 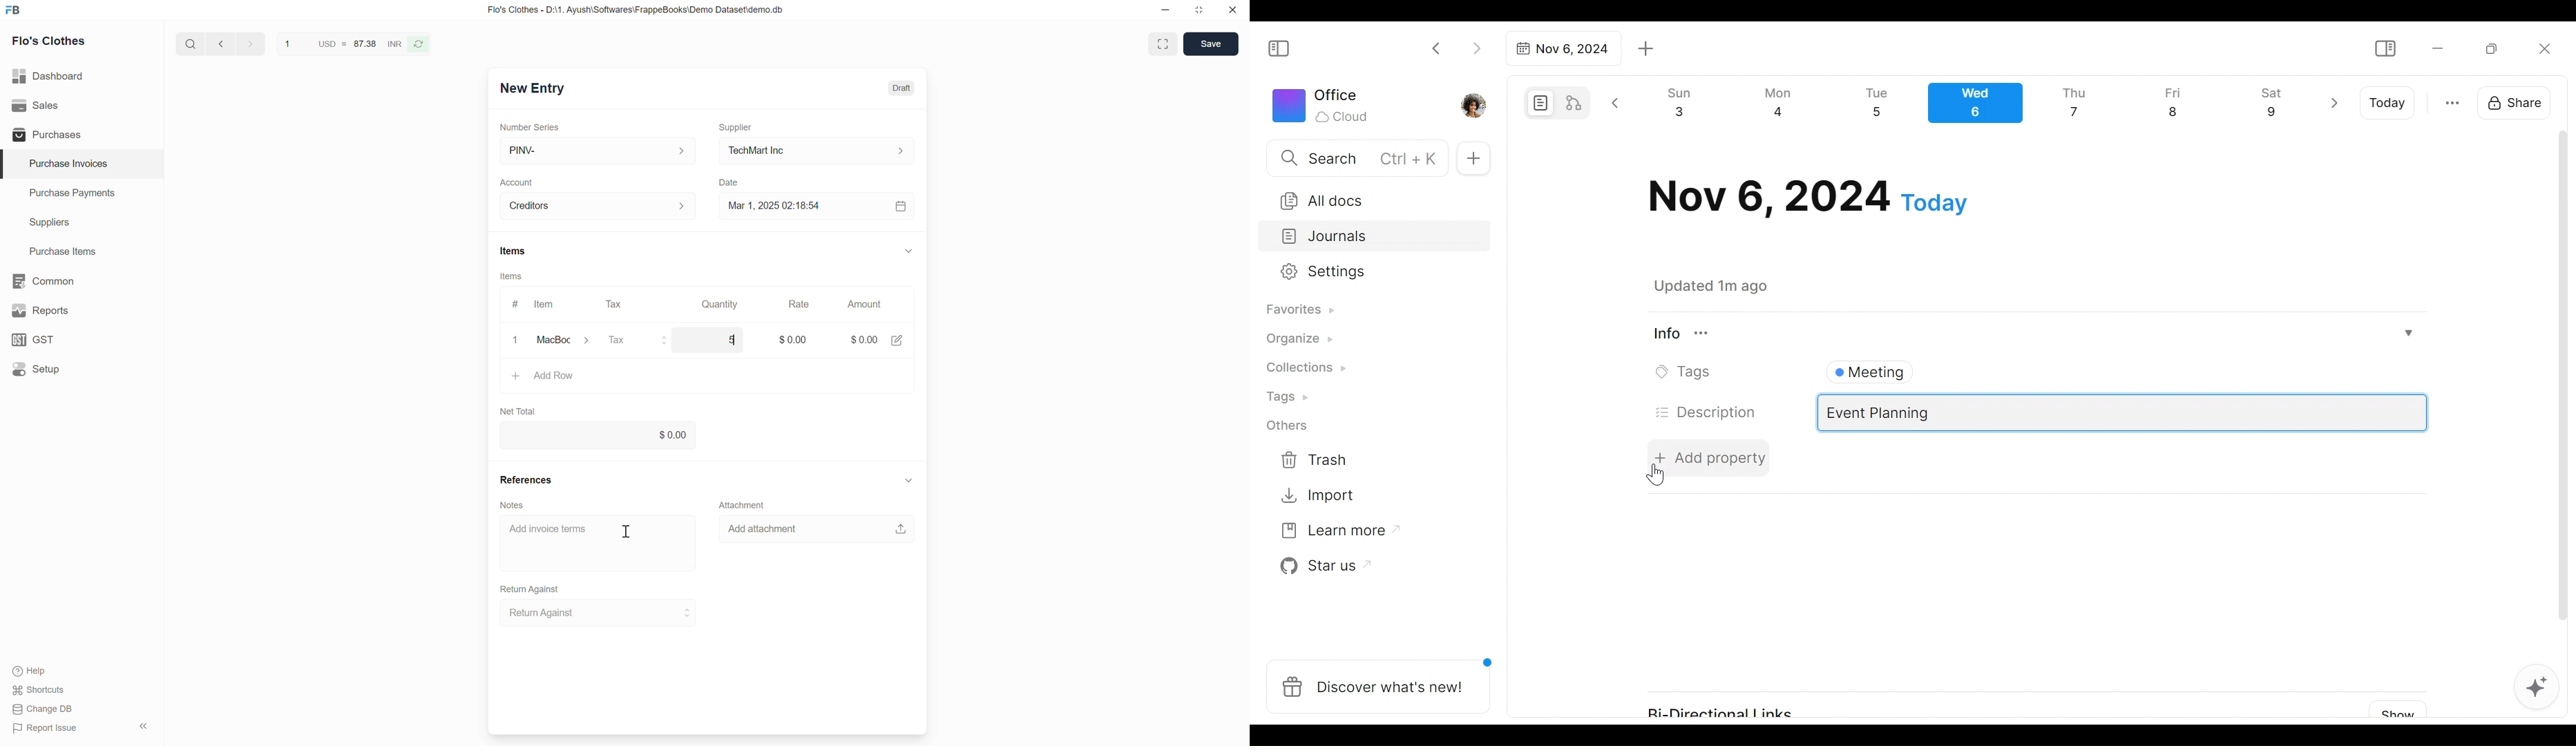 What do you see at coordinates (817, 151) in the screenshot?
I see `TechMart Inc` at bounding box center [817, 151].